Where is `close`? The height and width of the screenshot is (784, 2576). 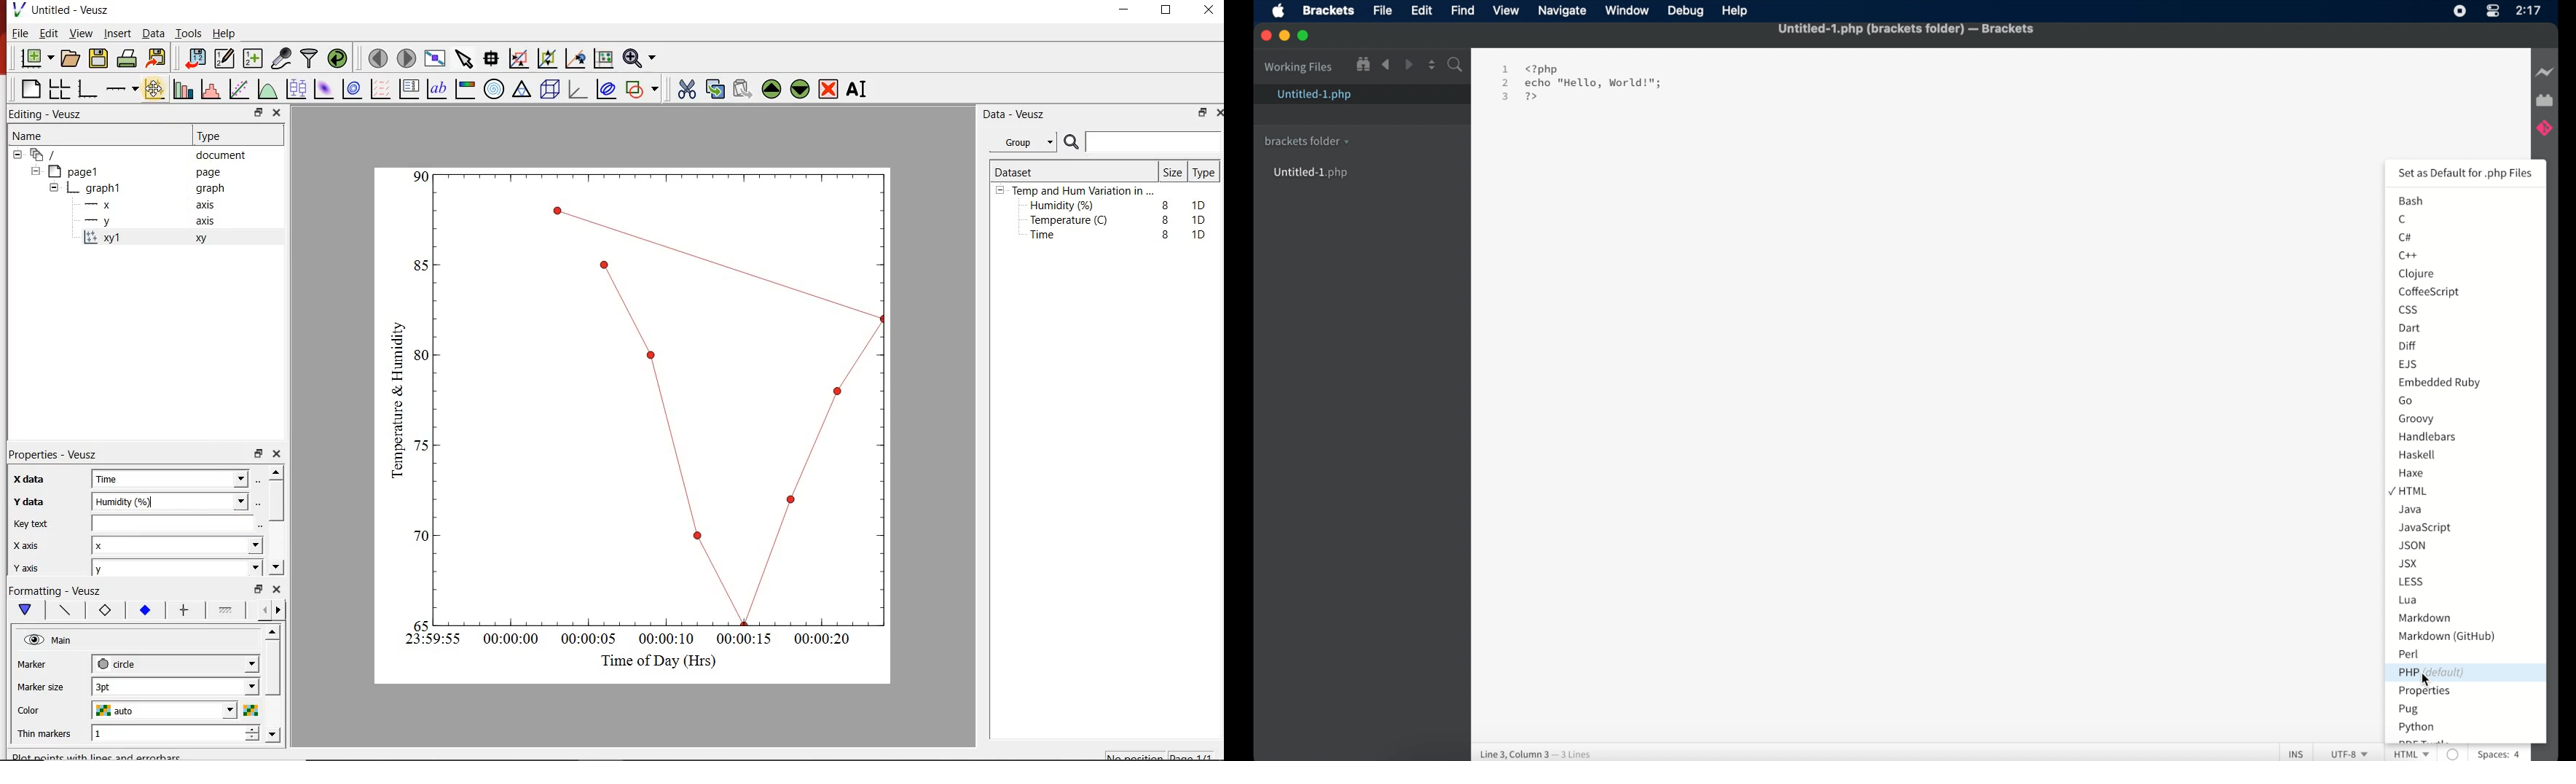 close is located at coordinates (278, 590).